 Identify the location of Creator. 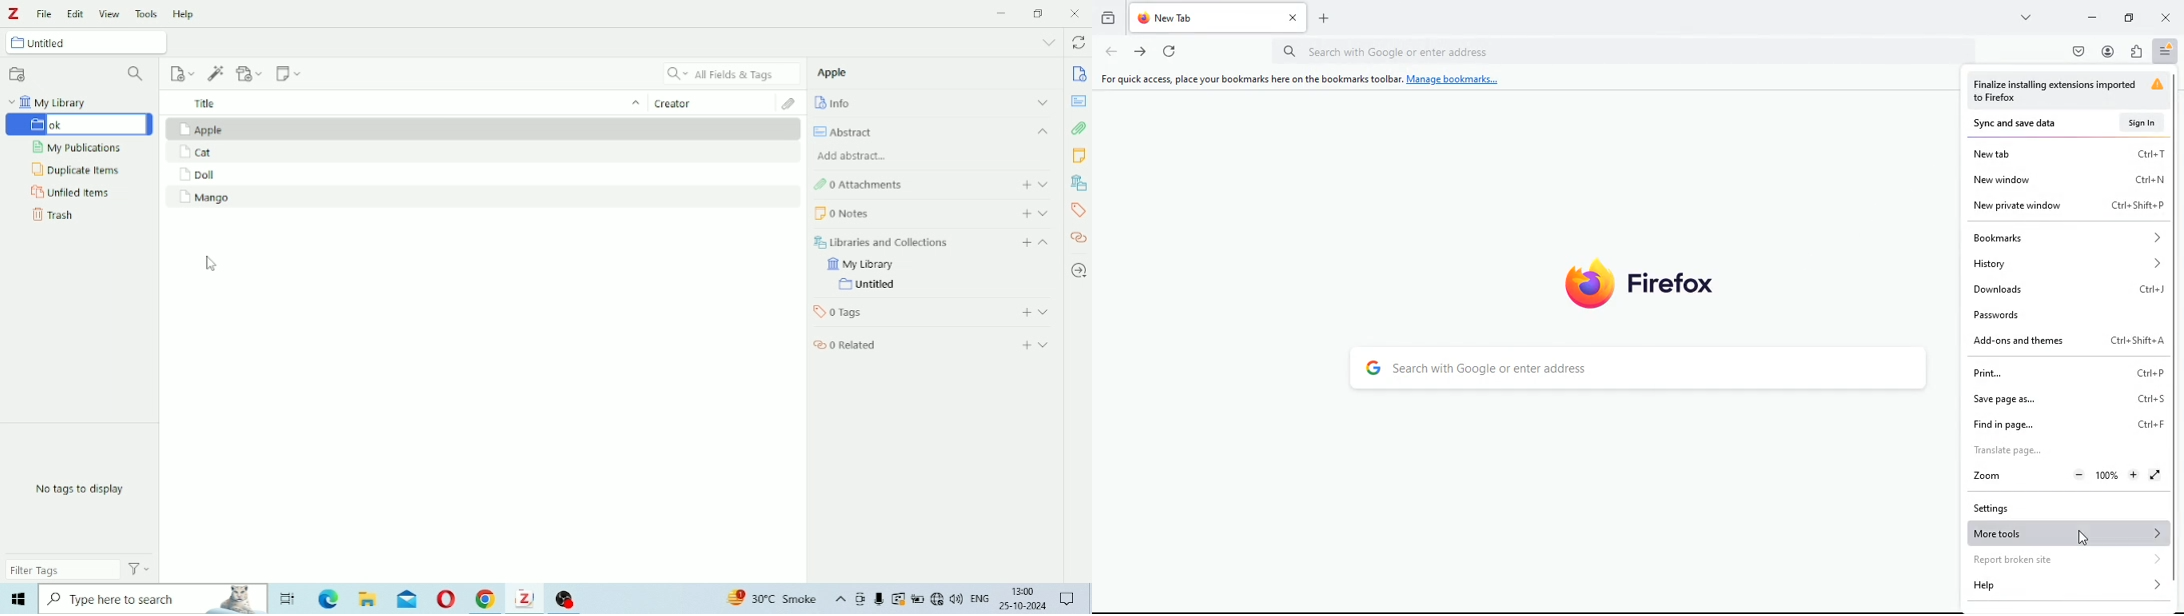
(715, 101).